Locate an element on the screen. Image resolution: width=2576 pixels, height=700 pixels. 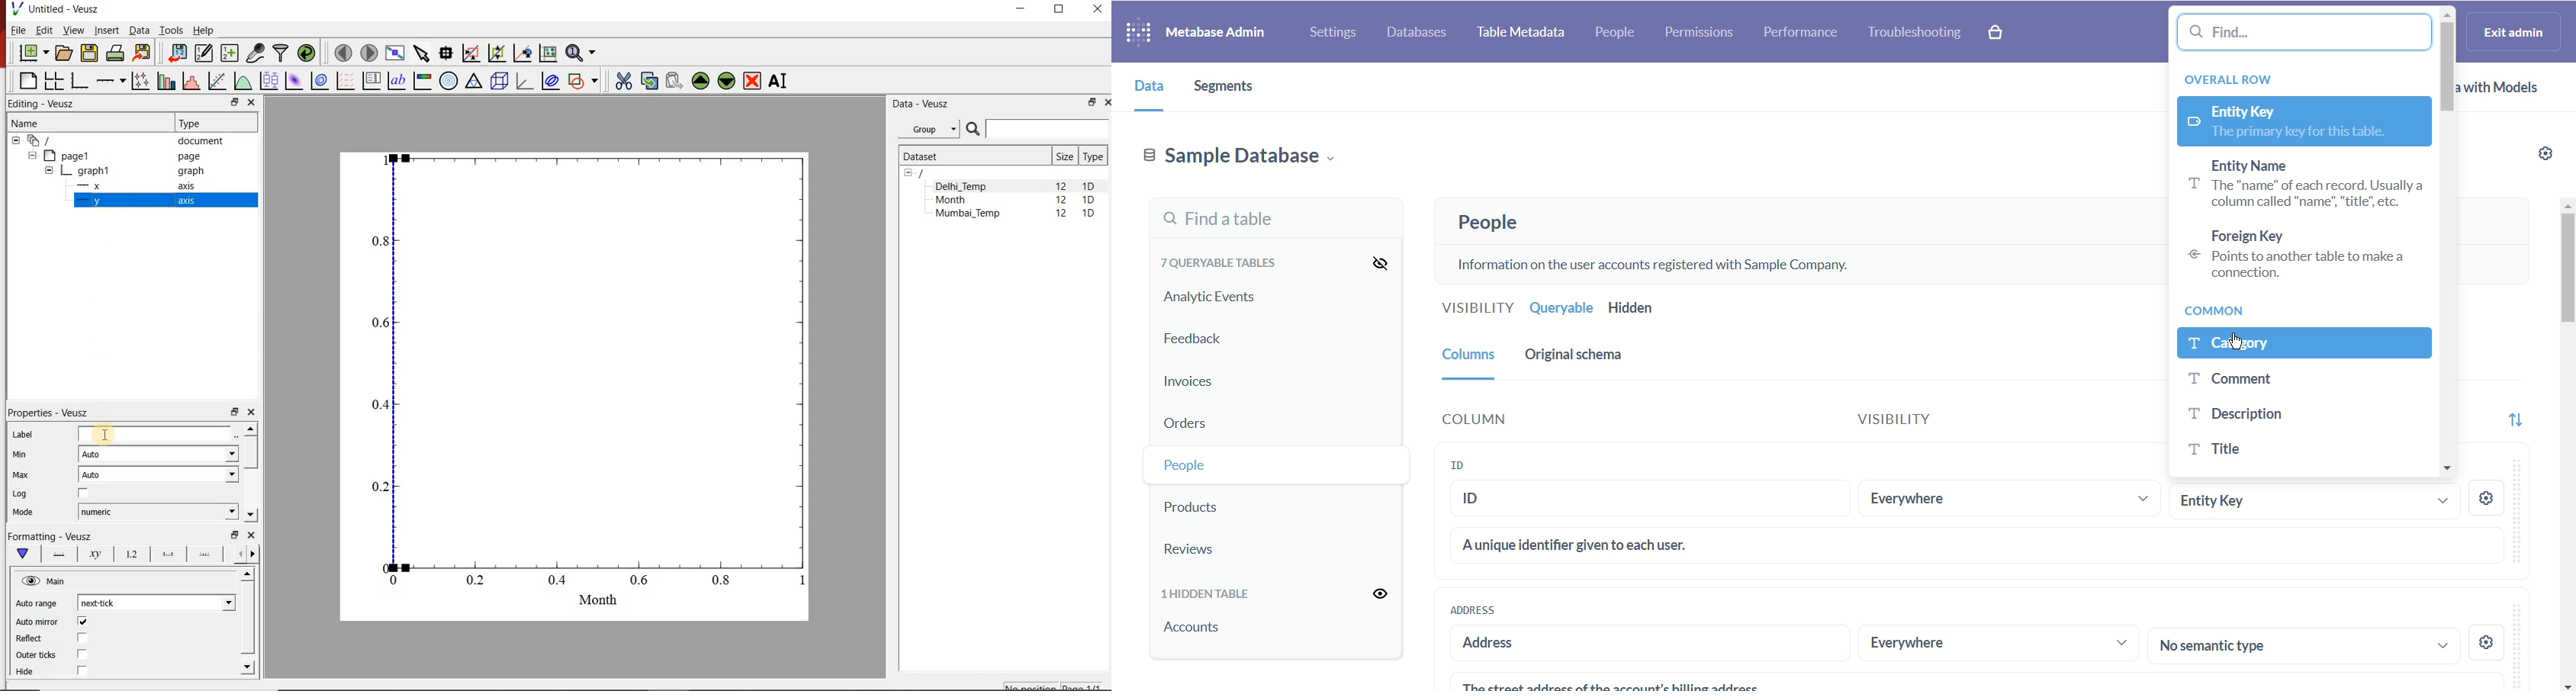
1D is located at coordinates (1089, 201).